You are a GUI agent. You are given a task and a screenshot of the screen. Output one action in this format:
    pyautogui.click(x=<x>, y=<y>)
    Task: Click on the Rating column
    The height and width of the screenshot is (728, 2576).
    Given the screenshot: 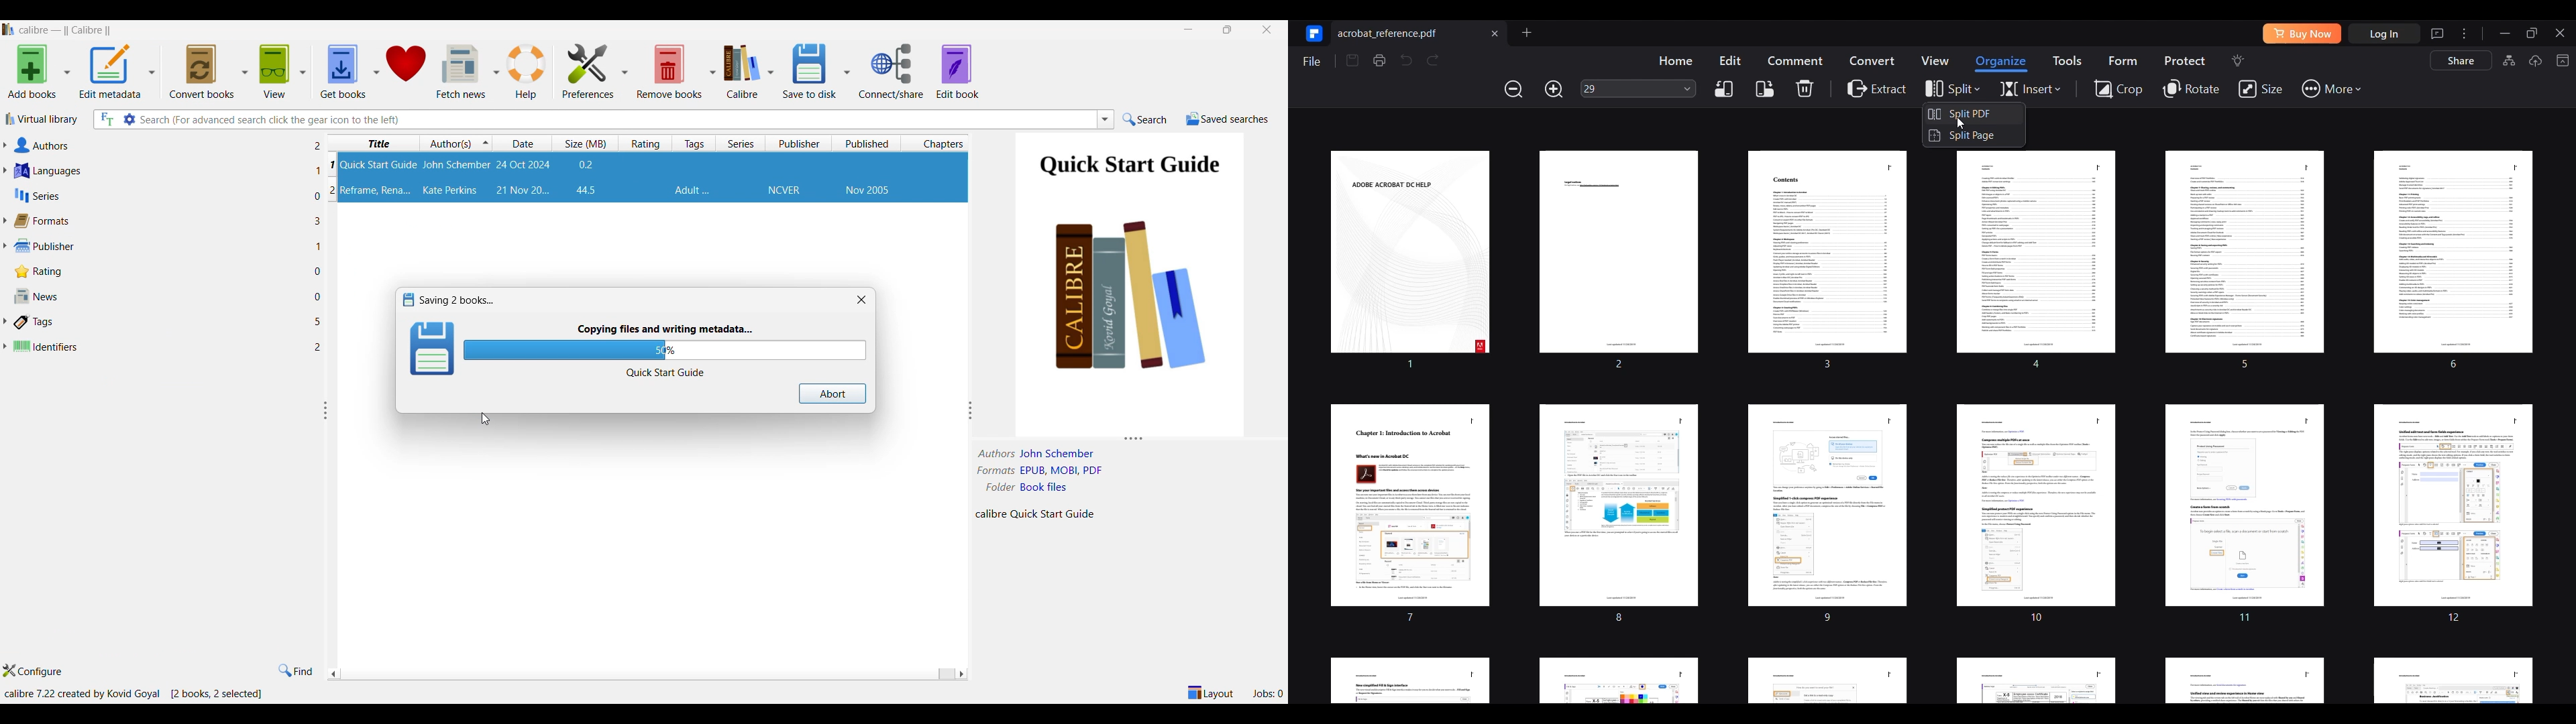 What is the action you would take?
    pyautogui.click(x=647, y=143)
    